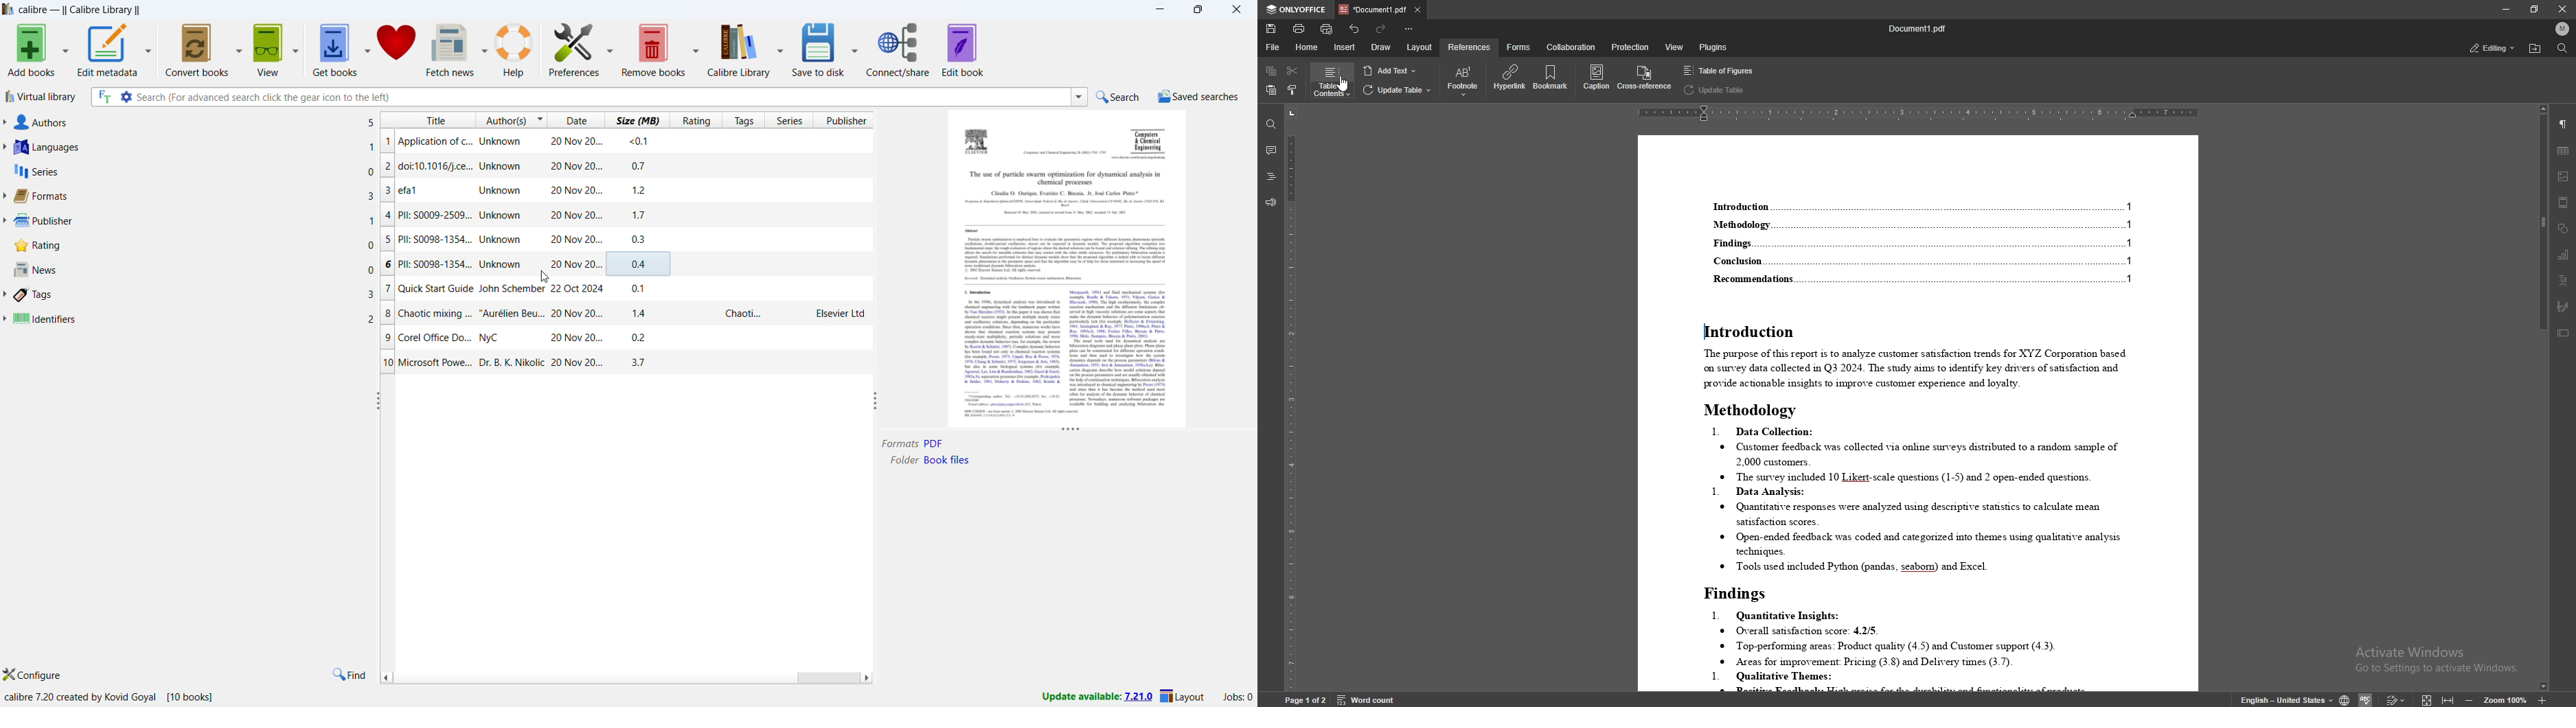  Describe the element at coordinates (1345, 48) in the screenshot. I see `insert` at that location.